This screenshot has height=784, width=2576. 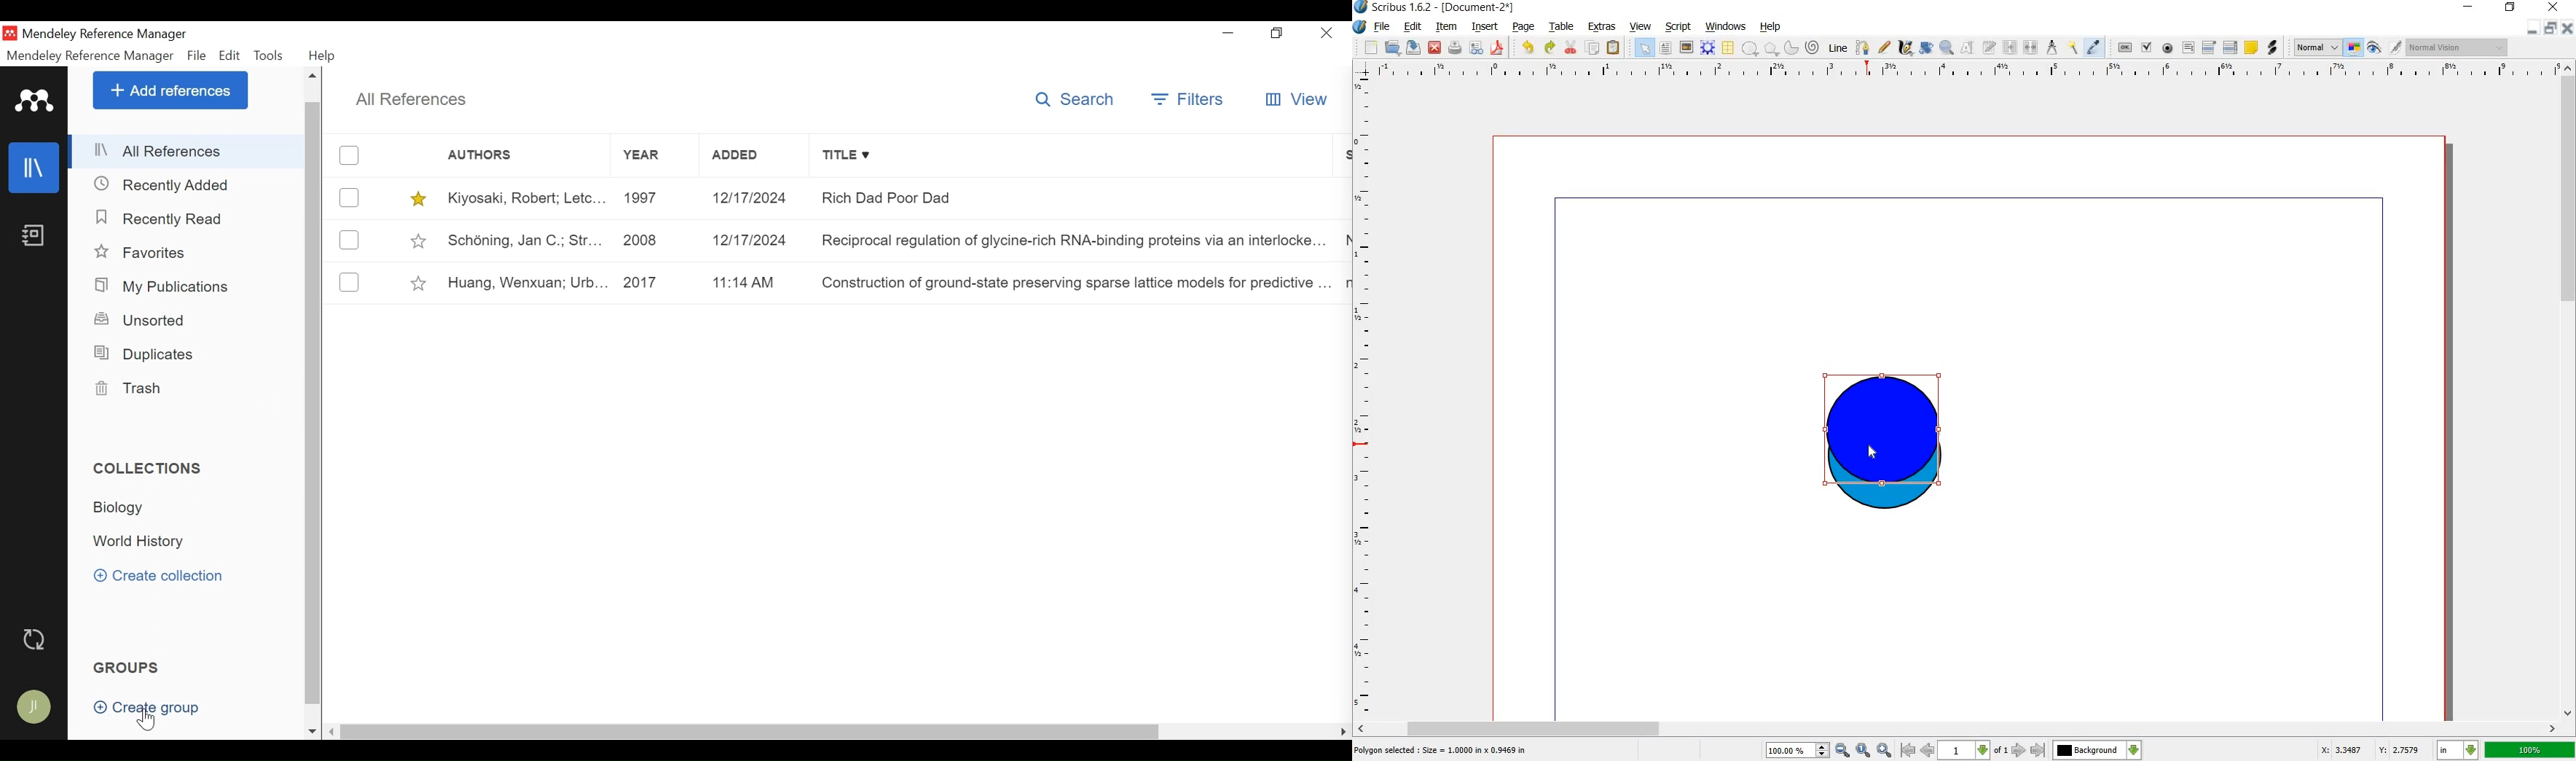 I want to click on All References, so click(x=415, y=99).